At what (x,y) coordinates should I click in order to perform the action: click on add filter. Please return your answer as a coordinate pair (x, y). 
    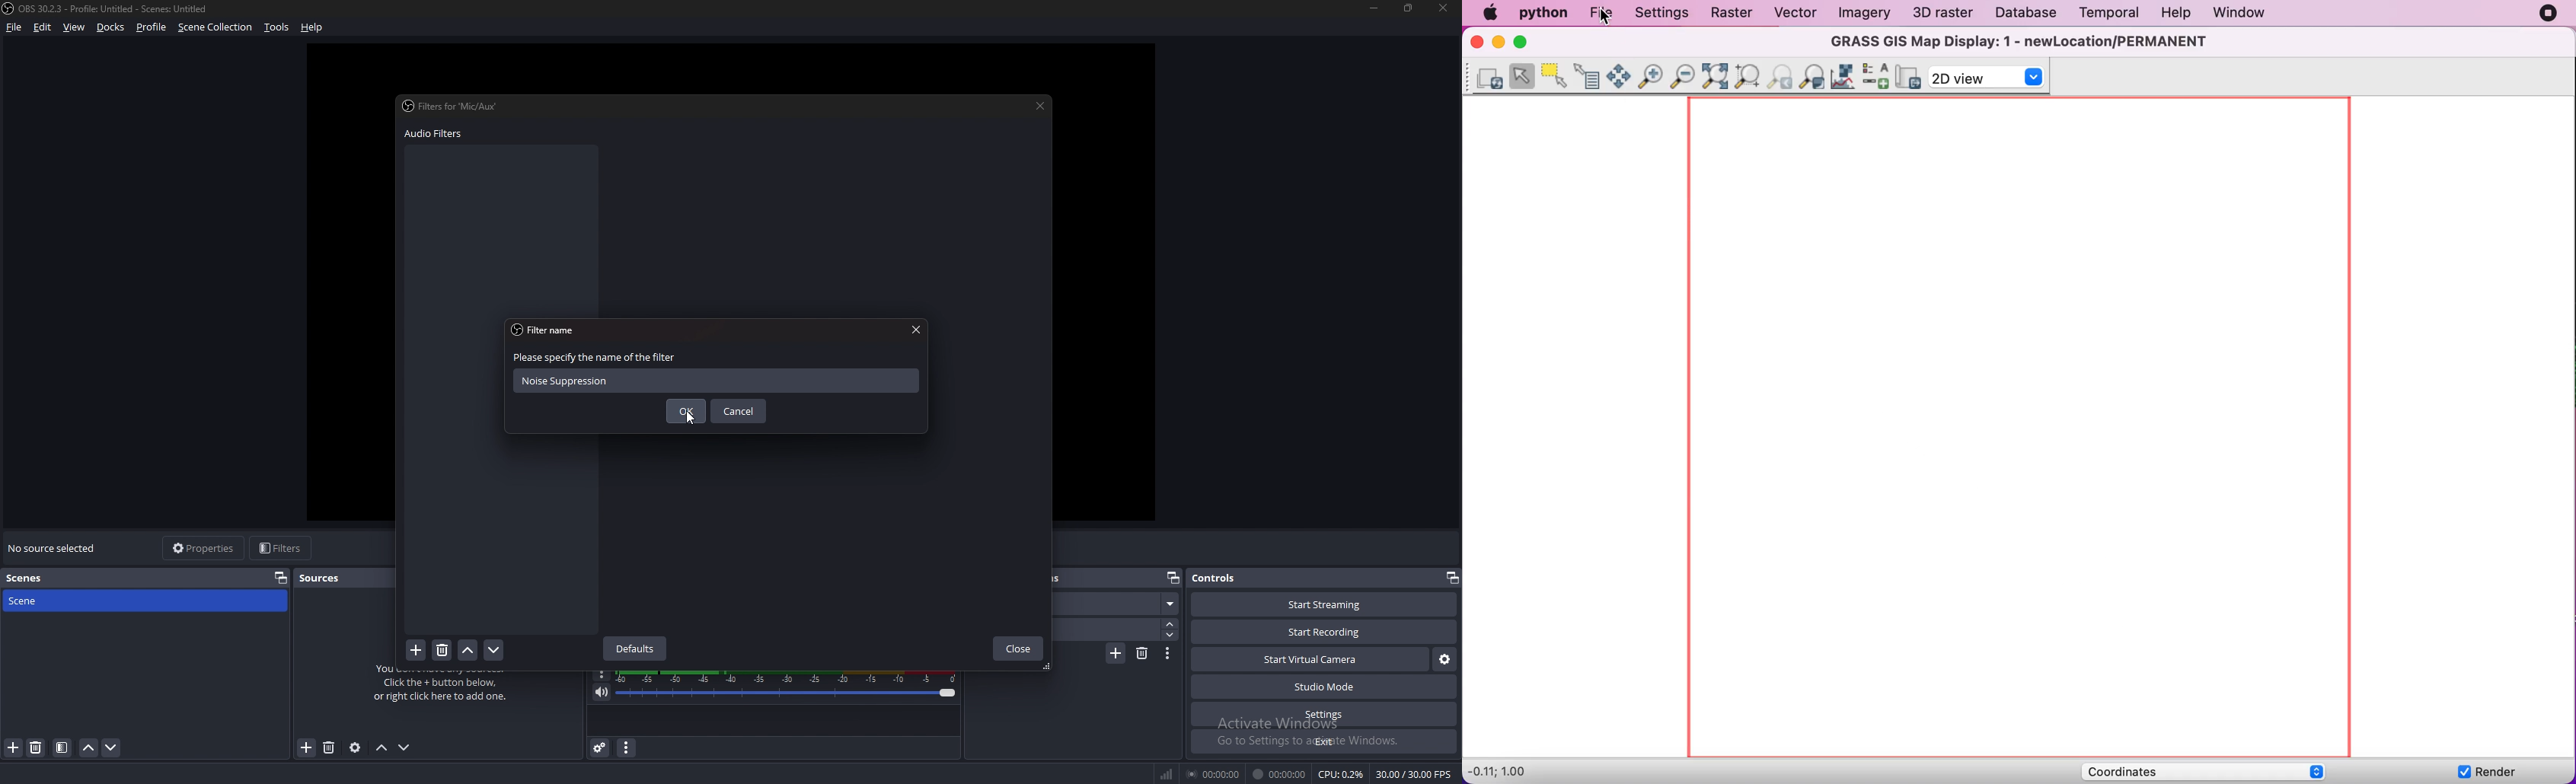
    Looking at the image, I should click on (415, 649).